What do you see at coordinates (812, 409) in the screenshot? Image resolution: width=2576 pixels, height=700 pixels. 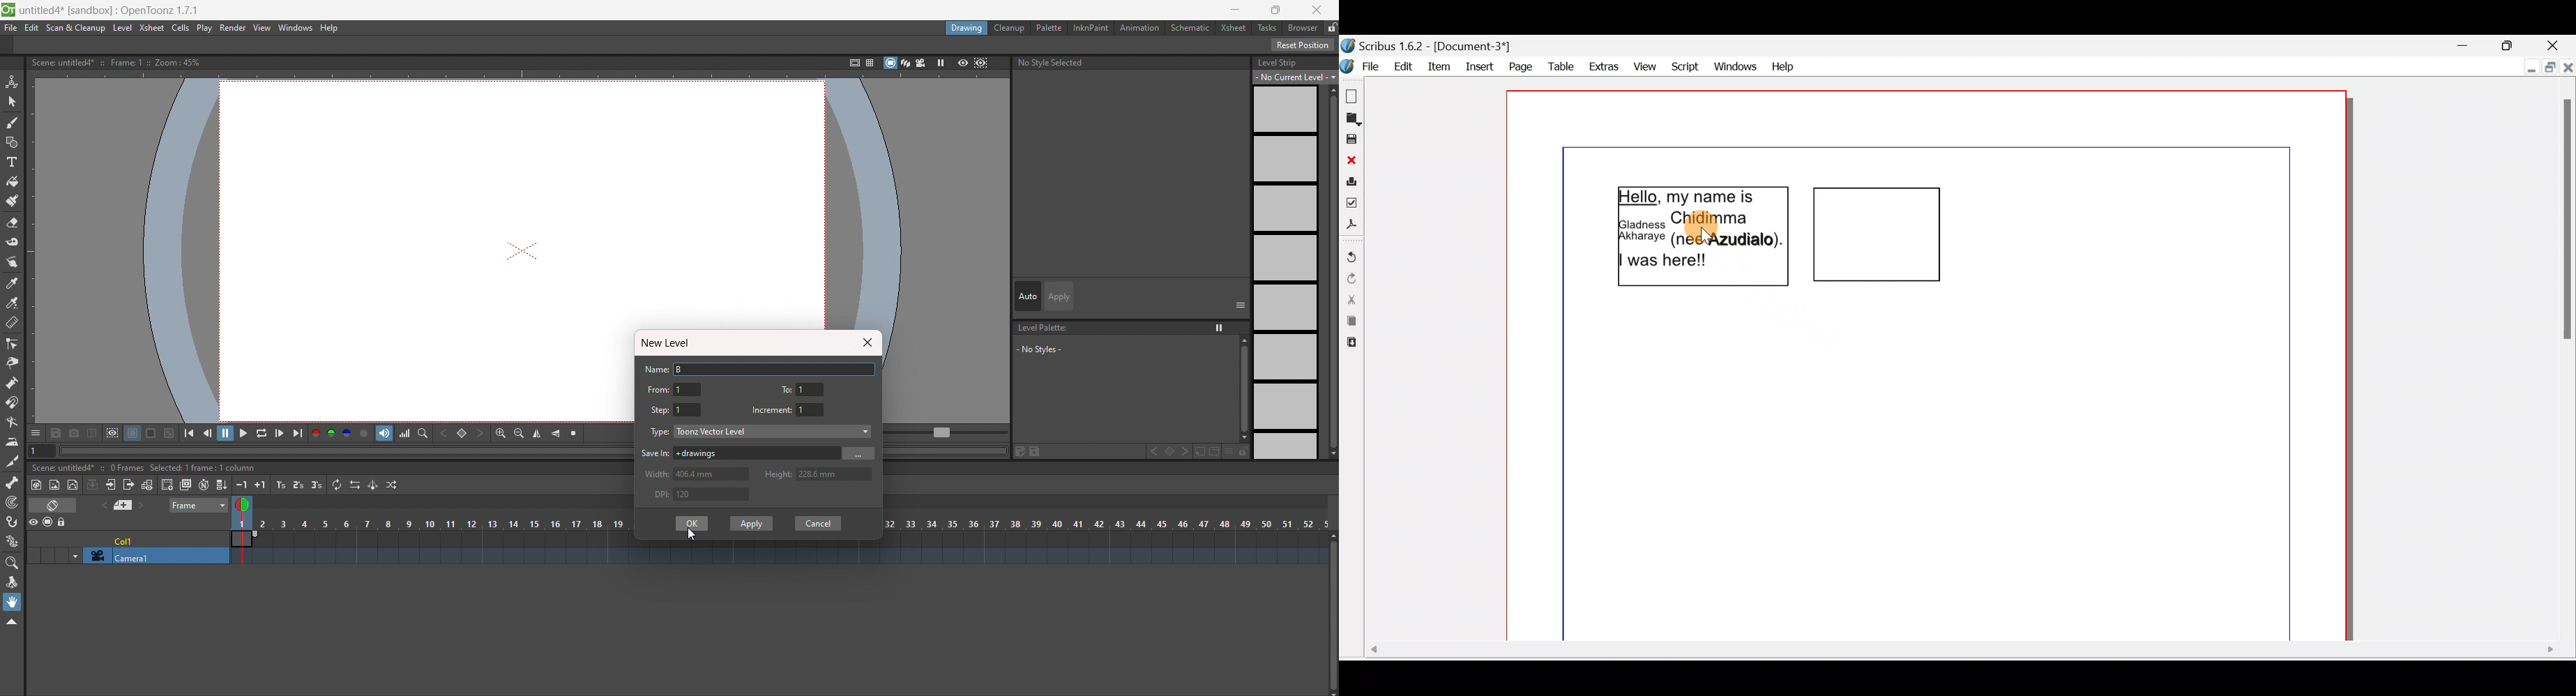 I see `1` at bounding box center [812, 409].